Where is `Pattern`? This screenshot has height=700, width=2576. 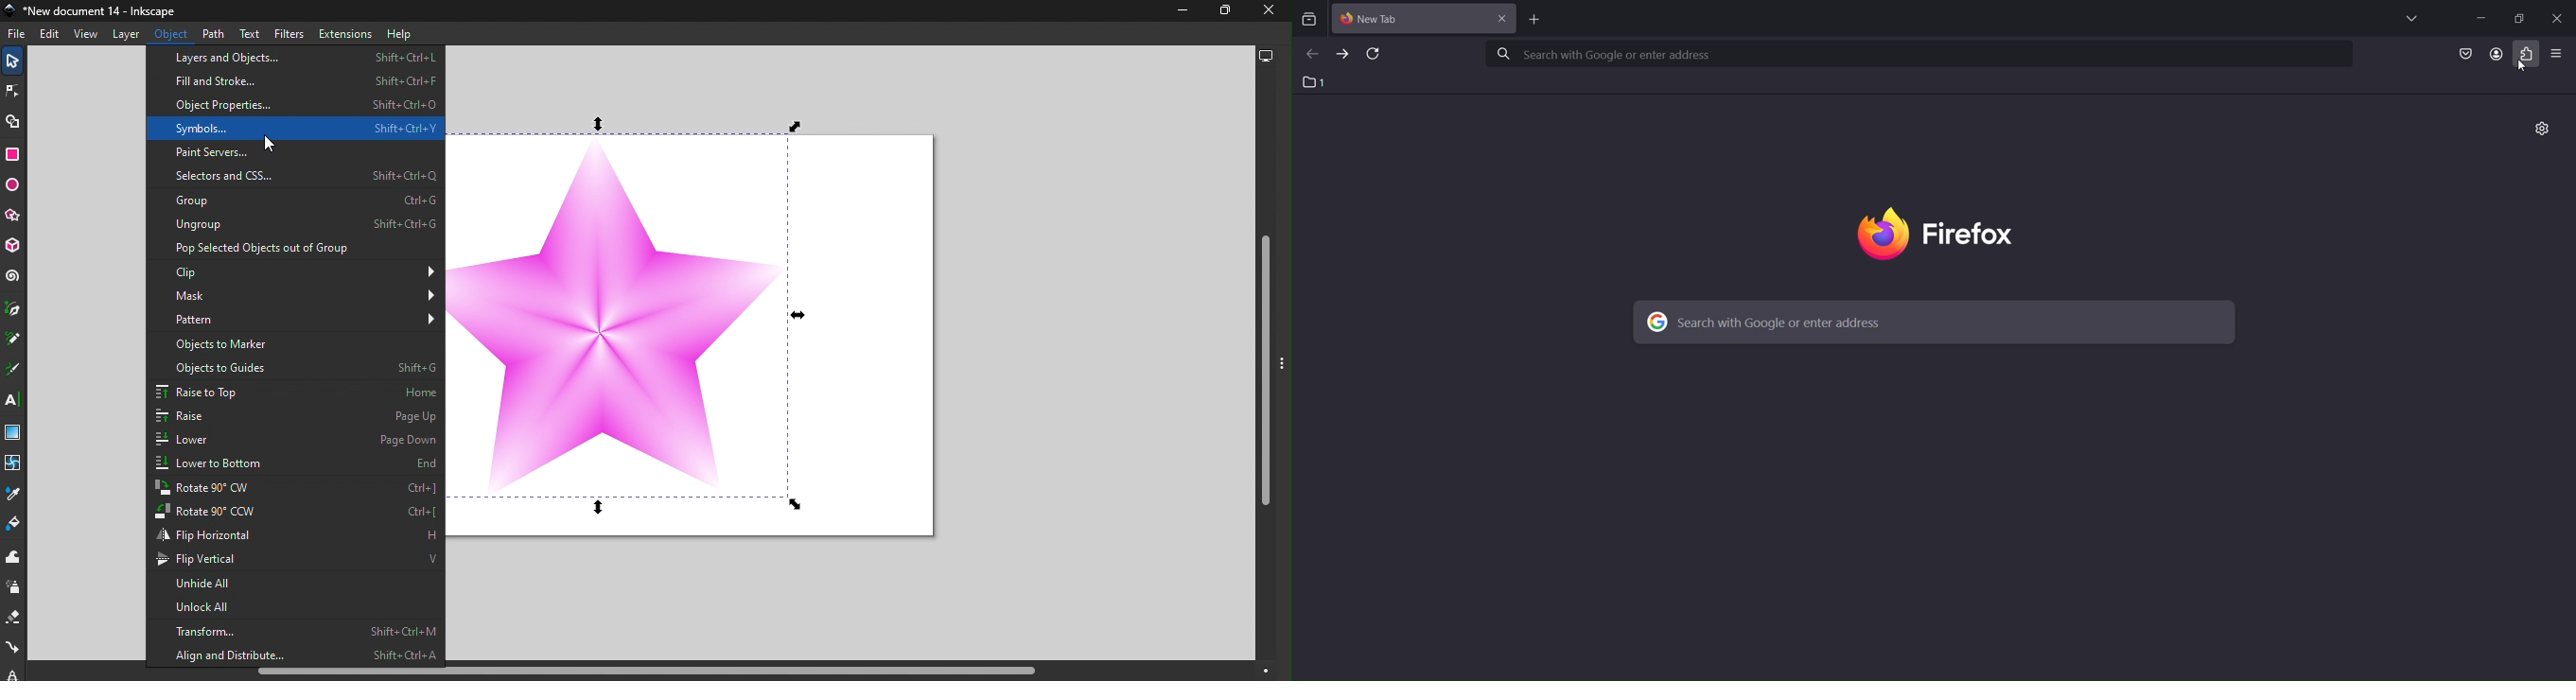 Pattern is located at coordinates (296, 319).